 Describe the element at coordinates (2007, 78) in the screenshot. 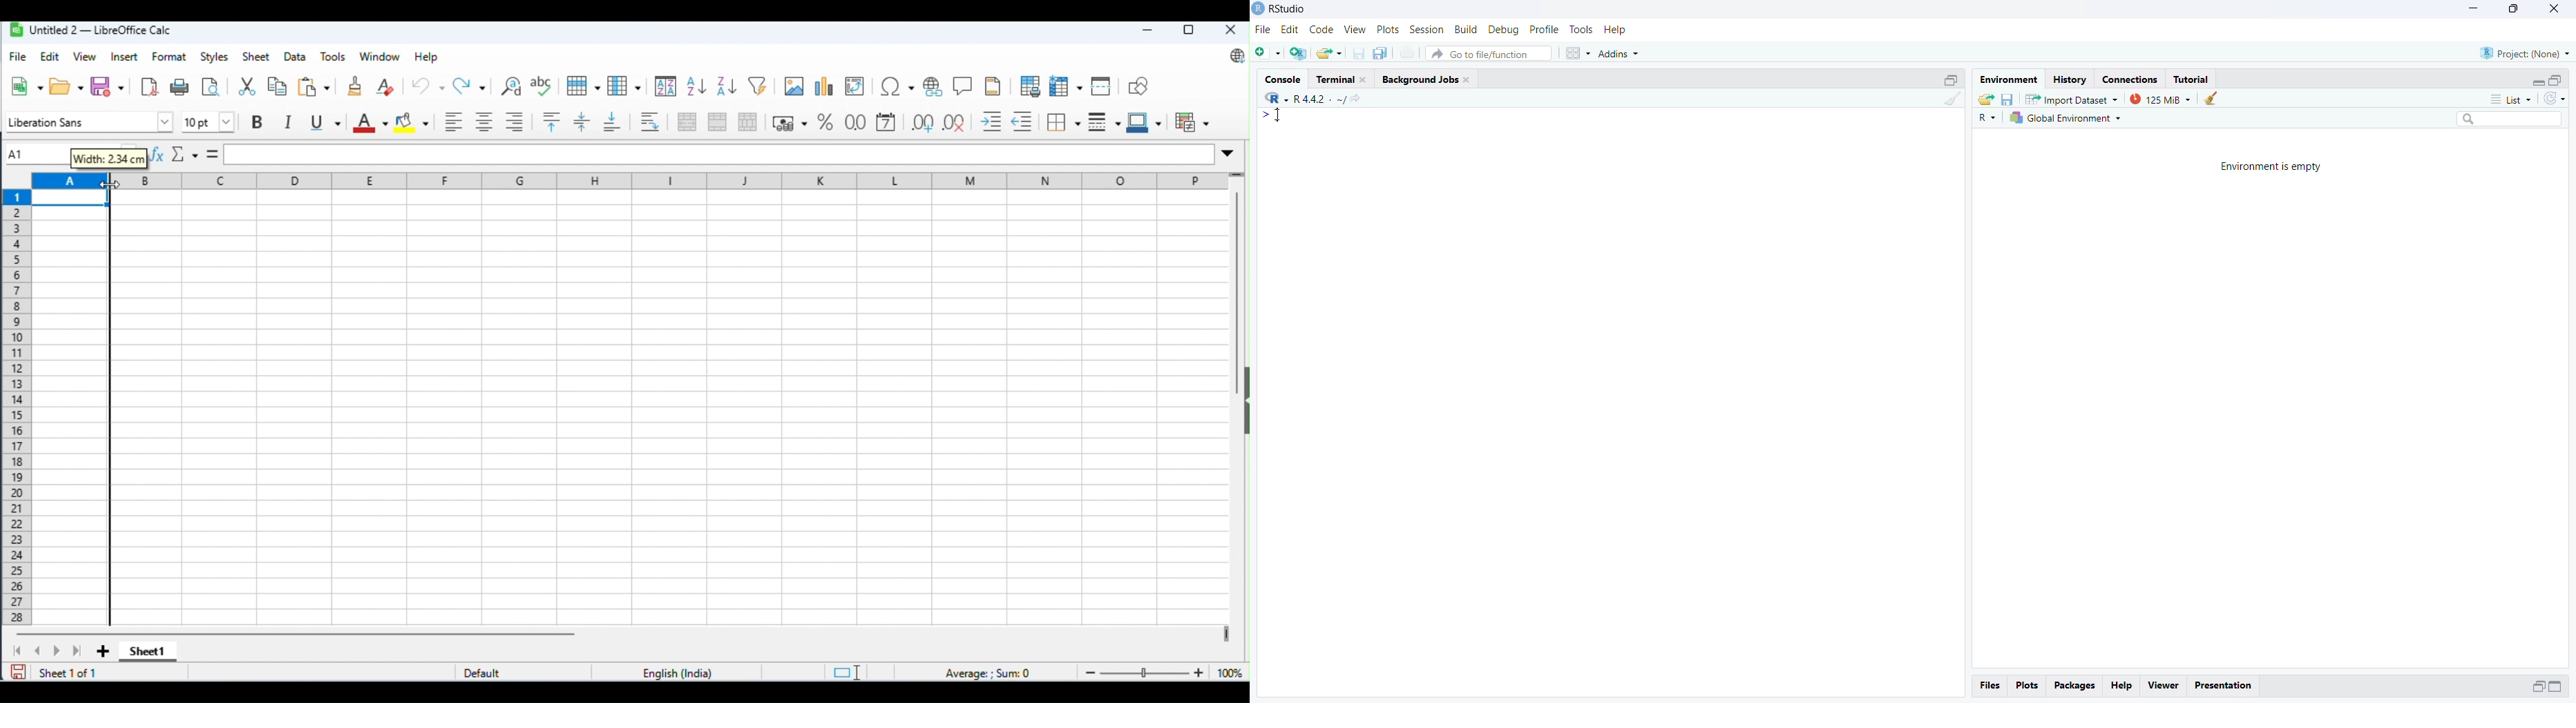

I see `Environment` at that location.